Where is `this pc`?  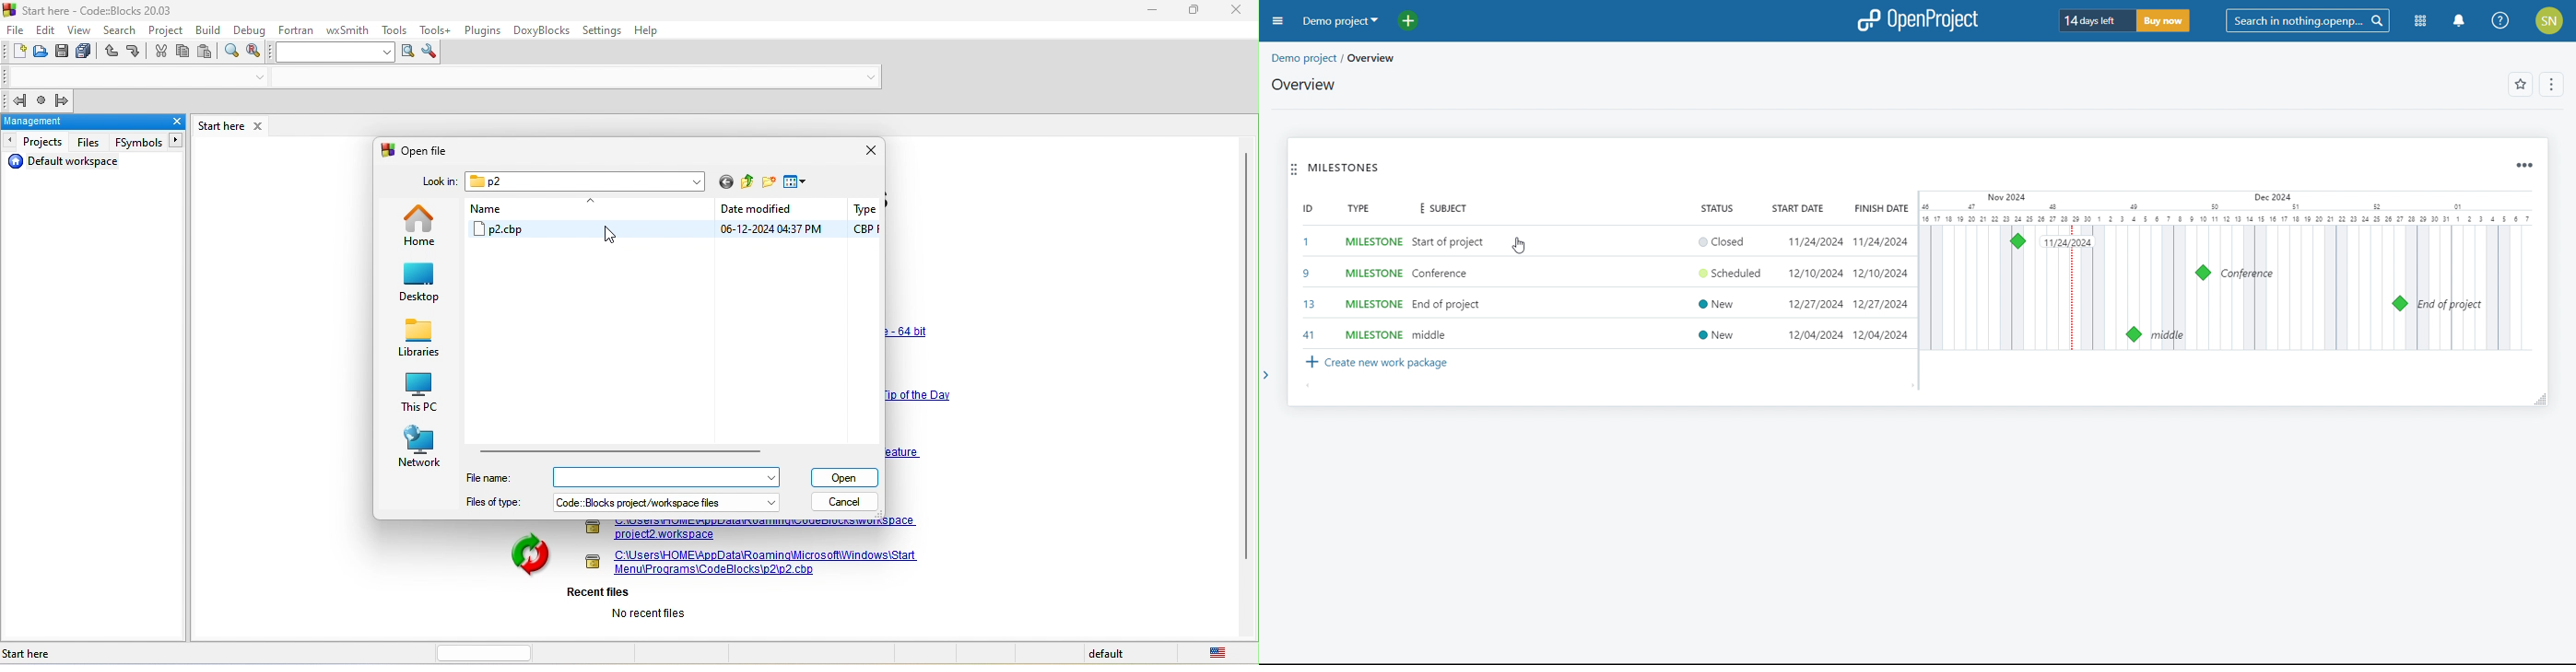
this pc is located at coordinates (422, 393).